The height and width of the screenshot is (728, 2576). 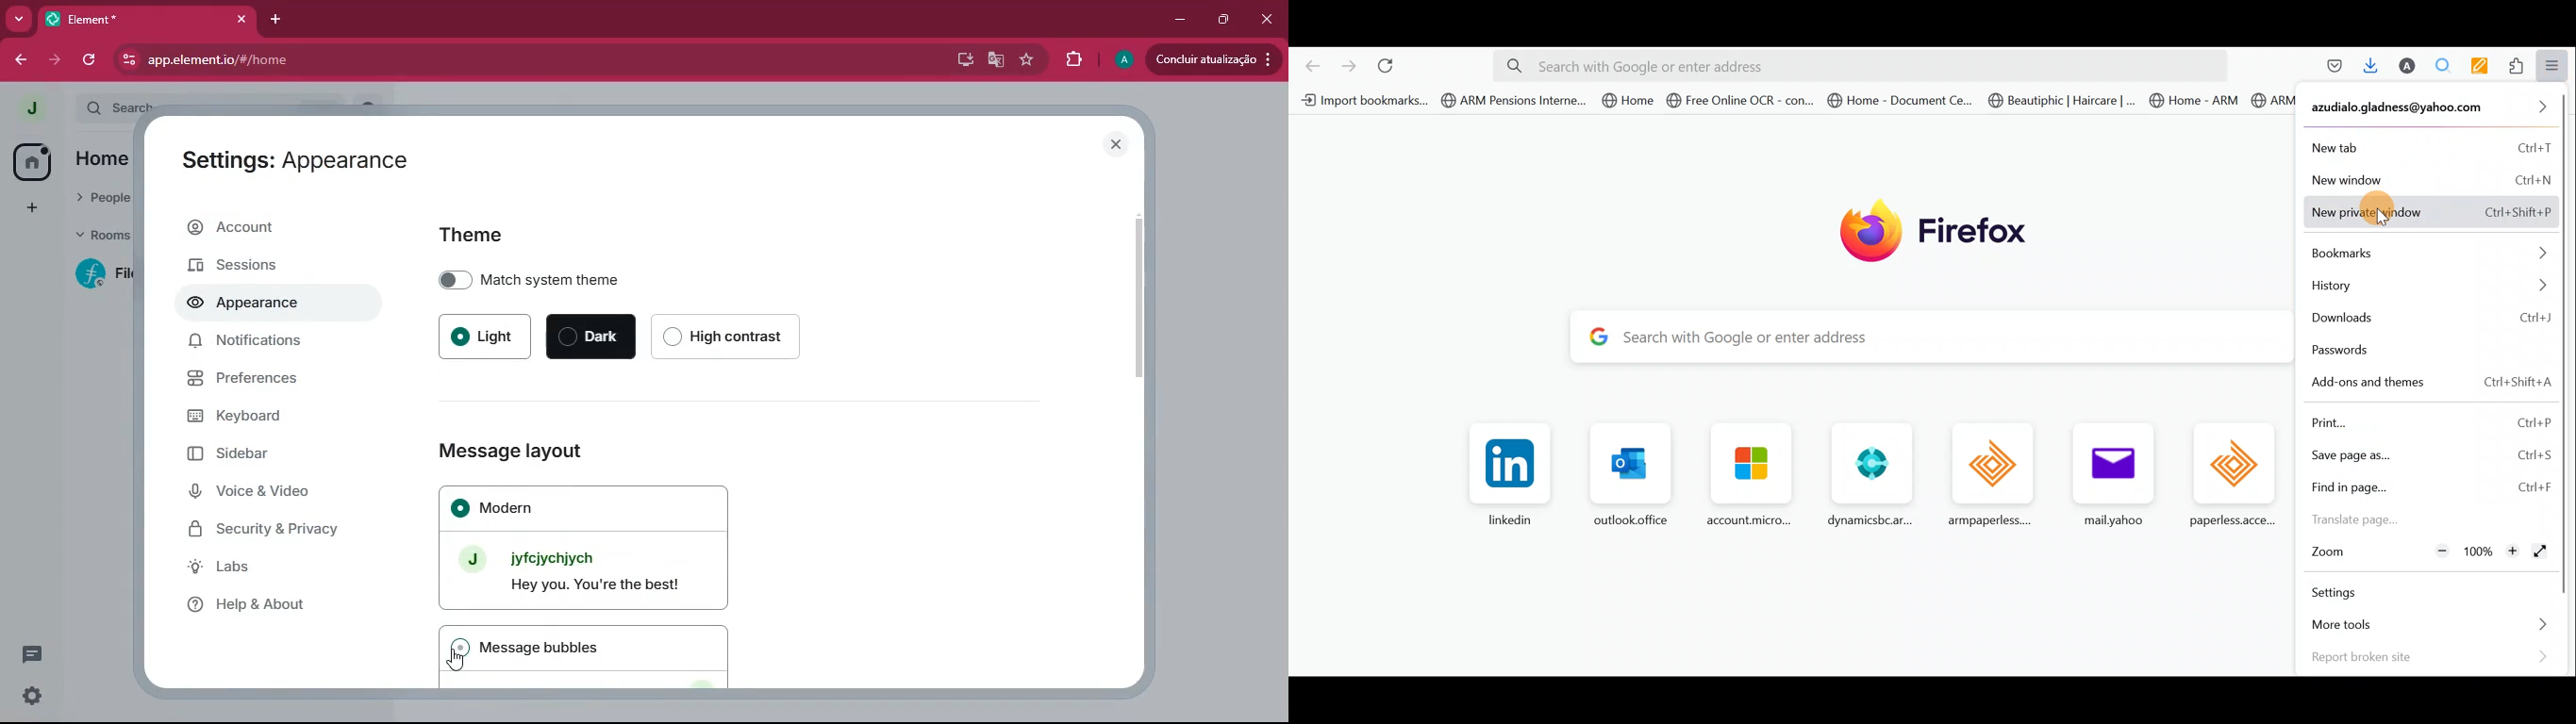 I want to click on dynamicsbc.ar..., so click(x=1868, y=475).